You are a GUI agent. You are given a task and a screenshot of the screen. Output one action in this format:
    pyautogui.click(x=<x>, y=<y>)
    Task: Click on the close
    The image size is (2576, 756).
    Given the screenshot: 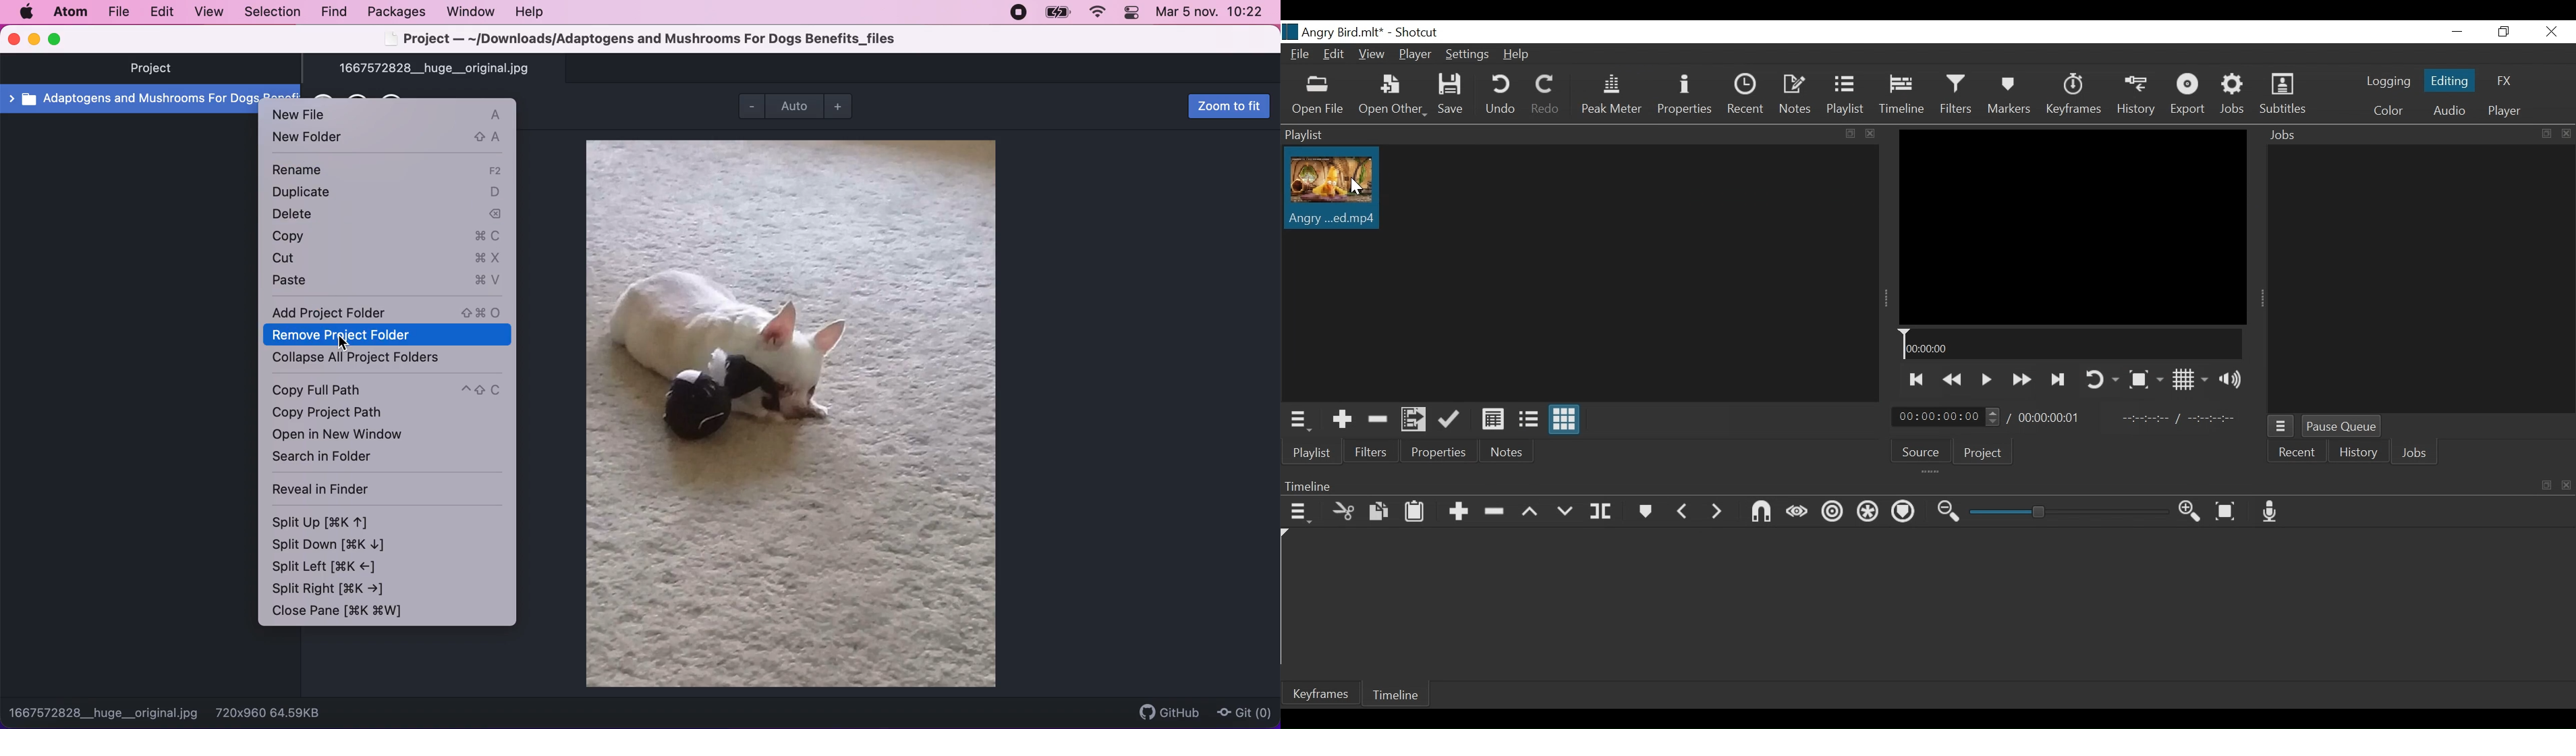 What is the action you would take?
    pyautogui.click(x=2552, y=31)
    